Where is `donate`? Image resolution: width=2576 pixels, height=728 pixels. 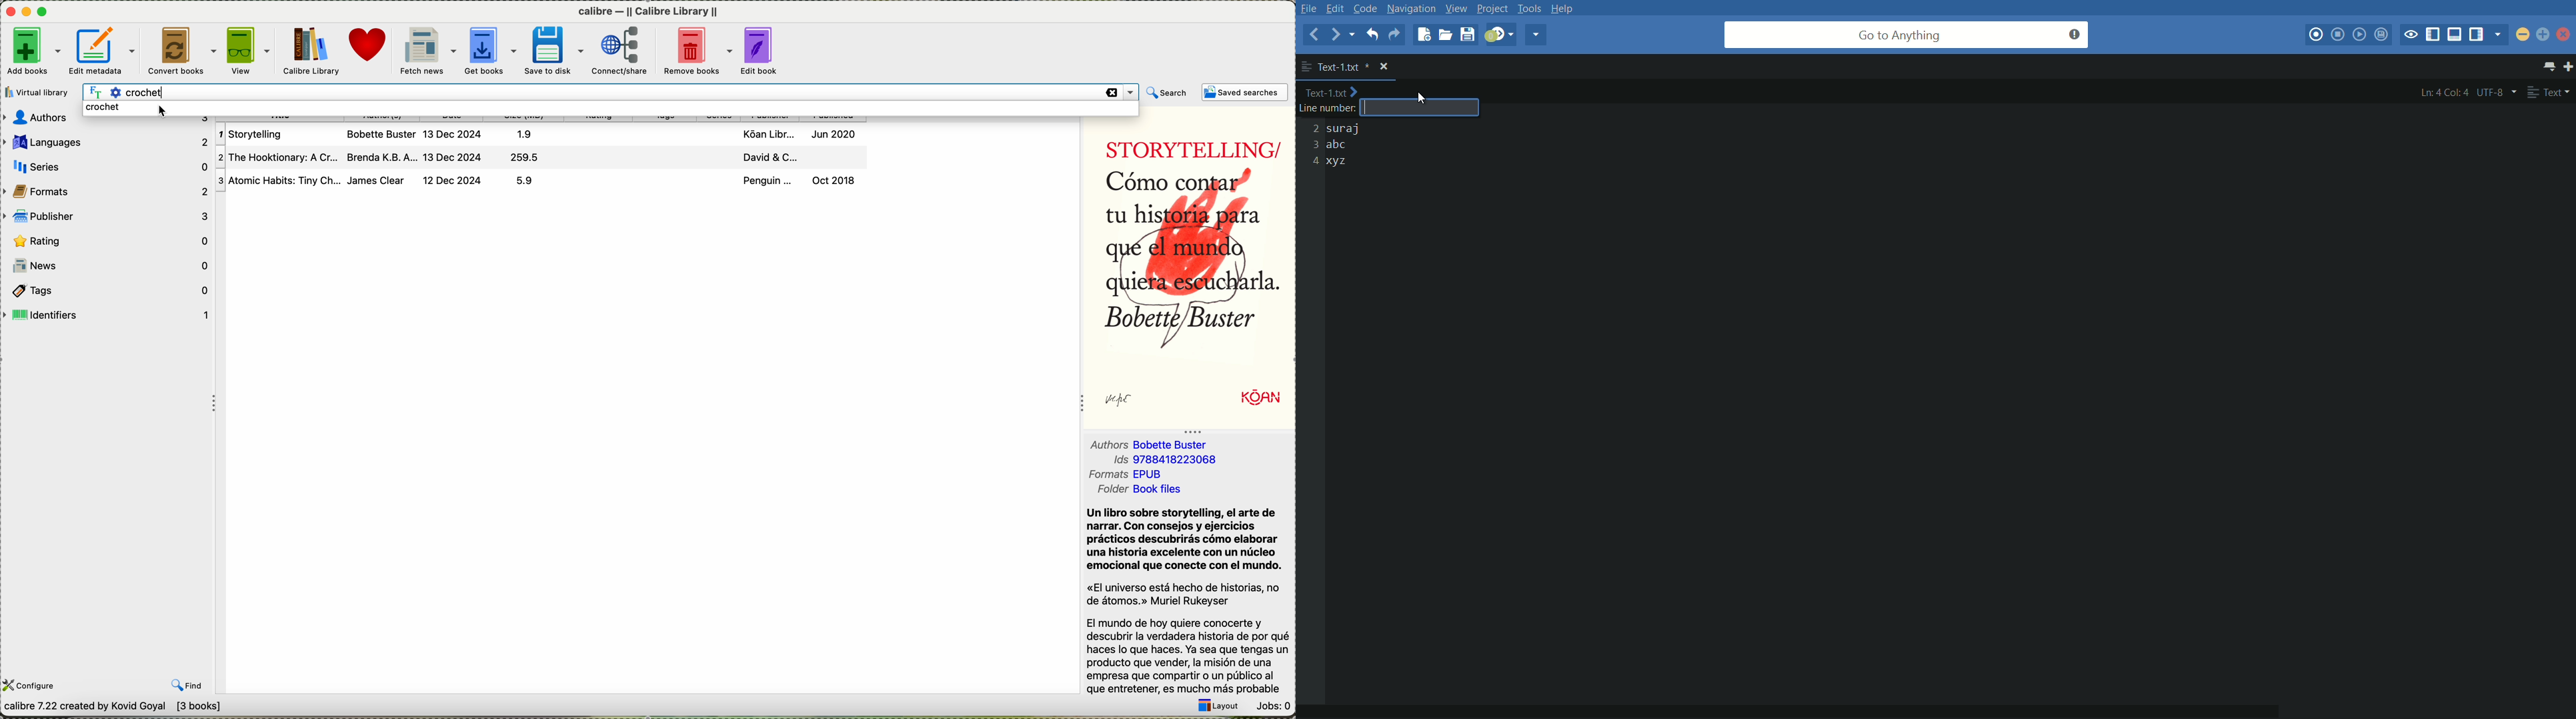
donate is located at coordinates (368, 45).